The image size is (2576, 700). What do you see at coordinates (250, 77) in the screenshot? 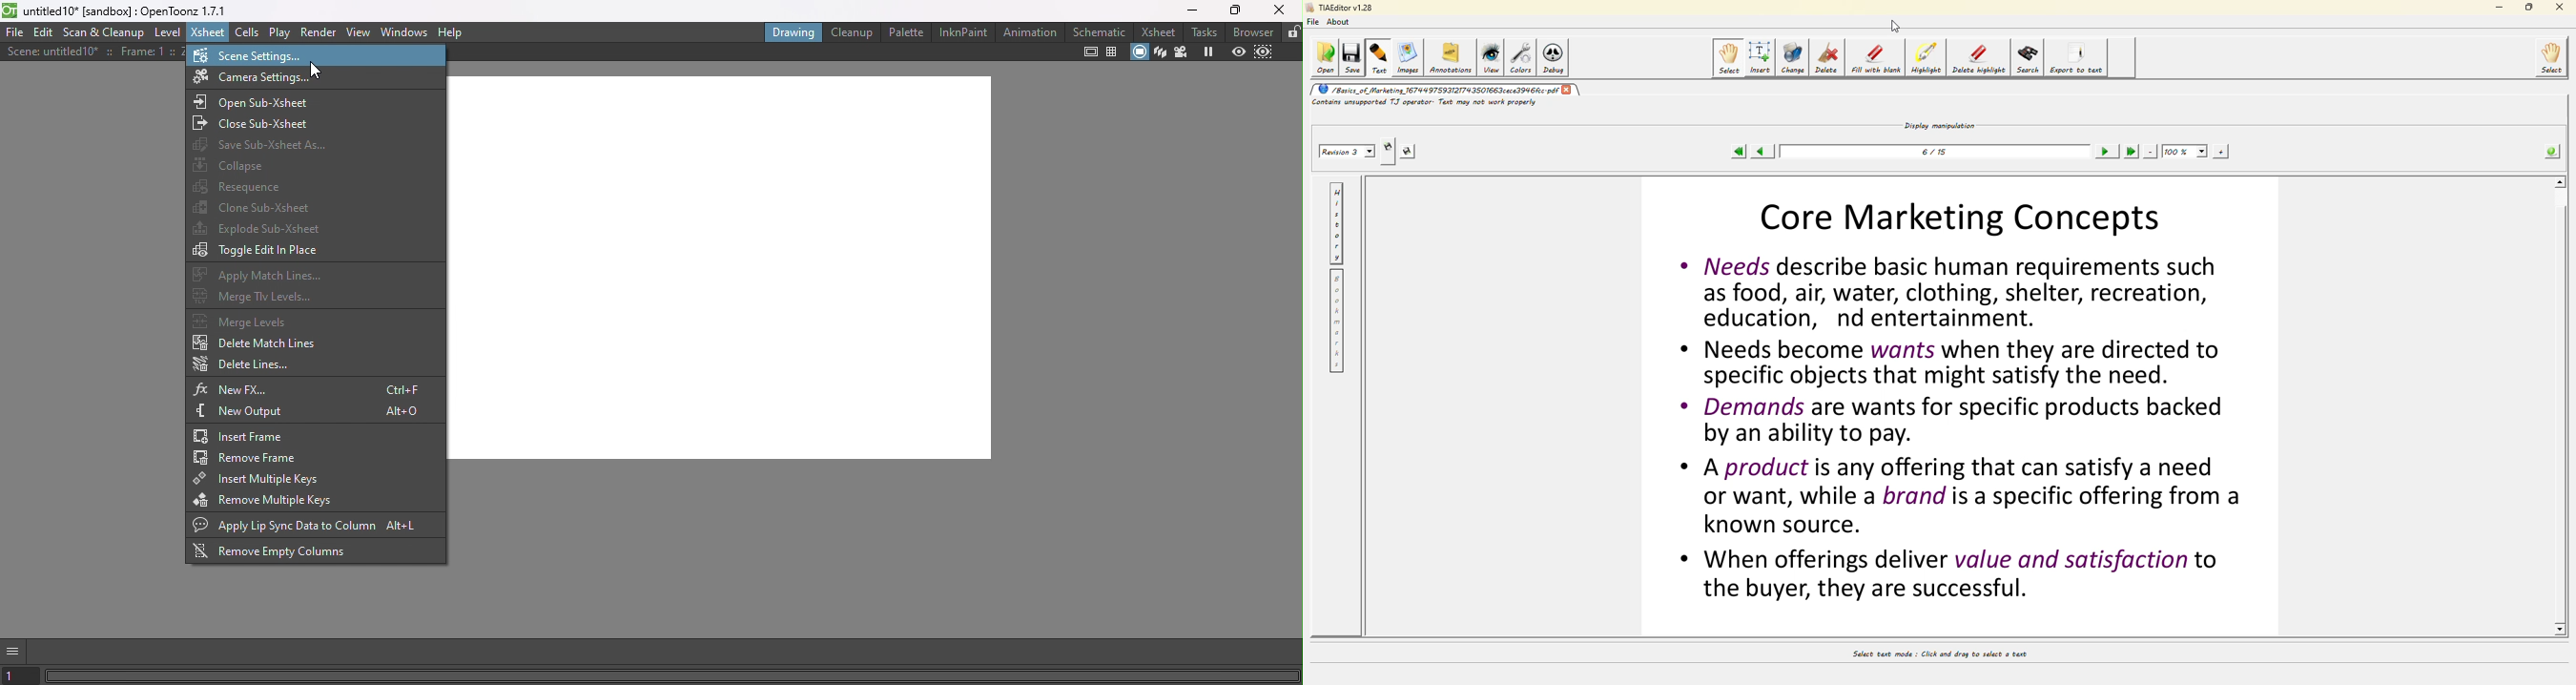
I see `Camera settings` at bounding box center [250, 77].